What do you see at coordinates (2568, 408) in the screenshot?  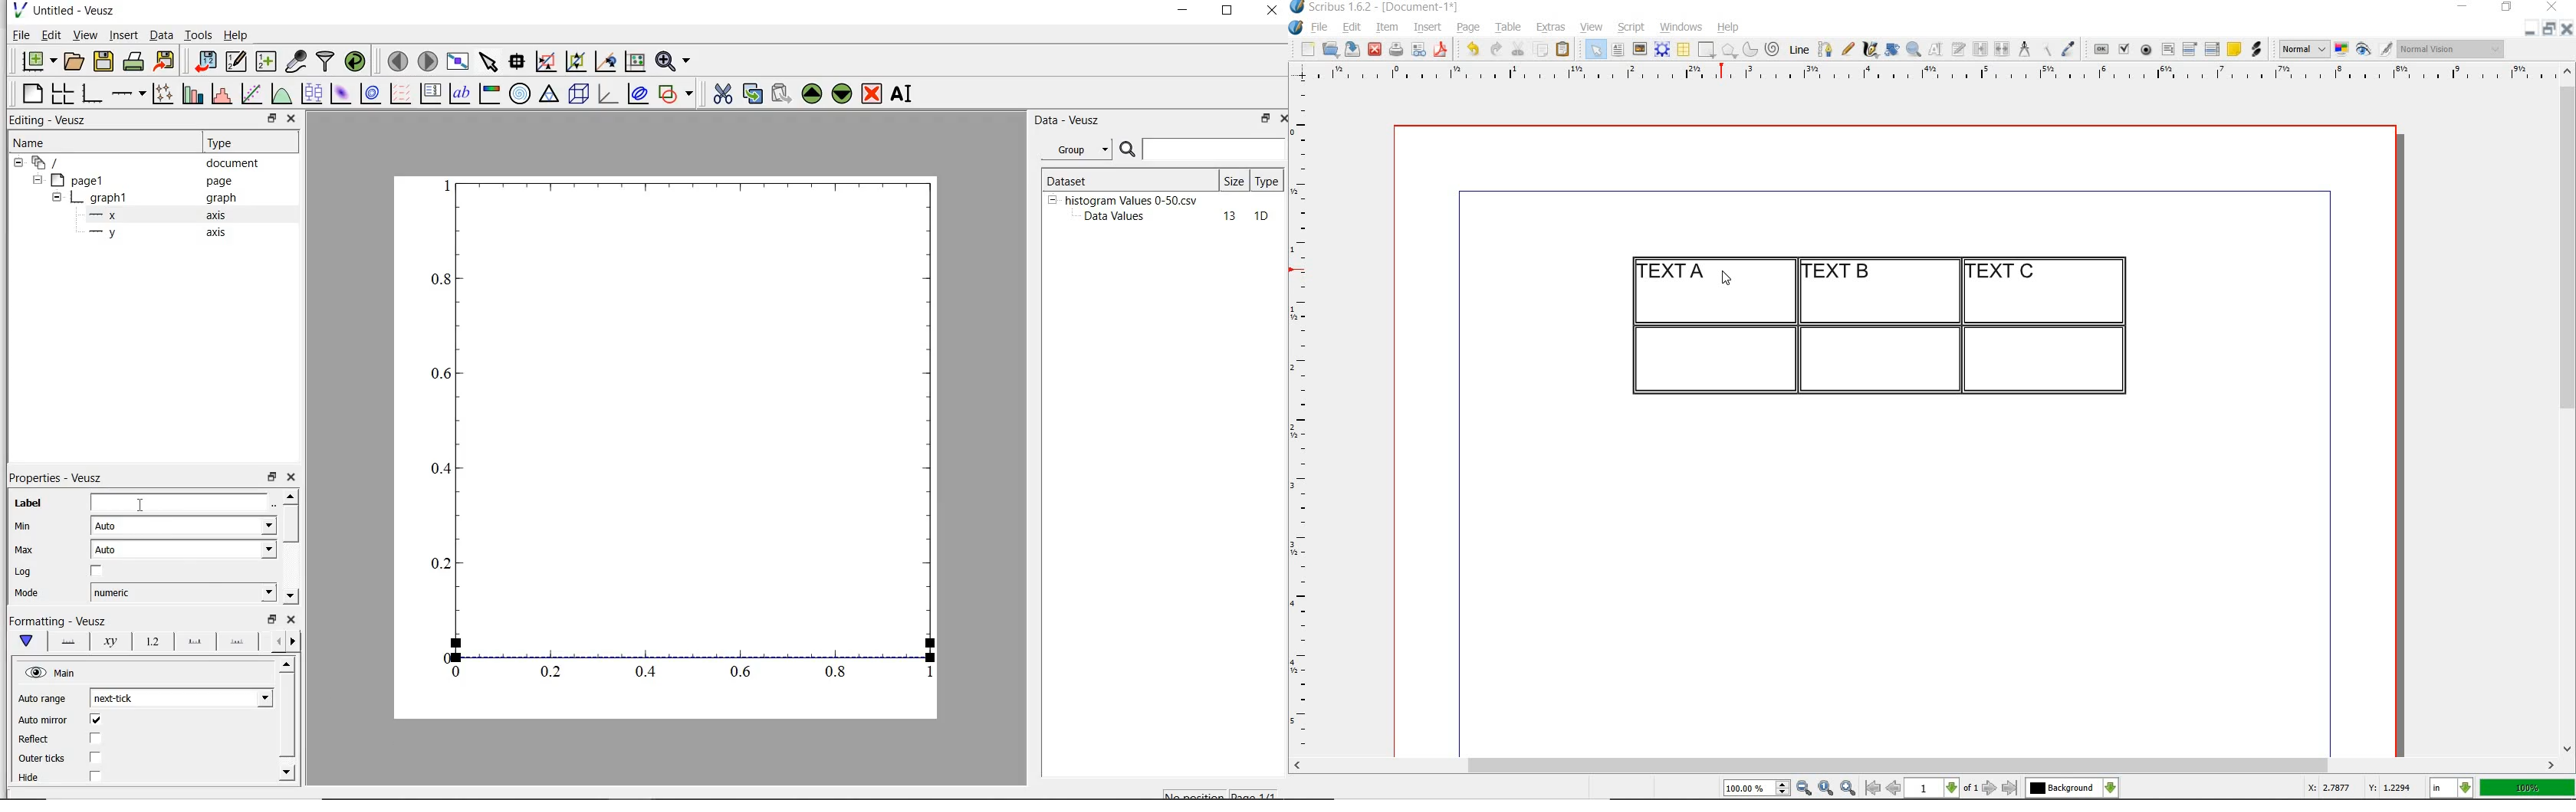 I see `scrollbar` at bounding box center [2568, 408].